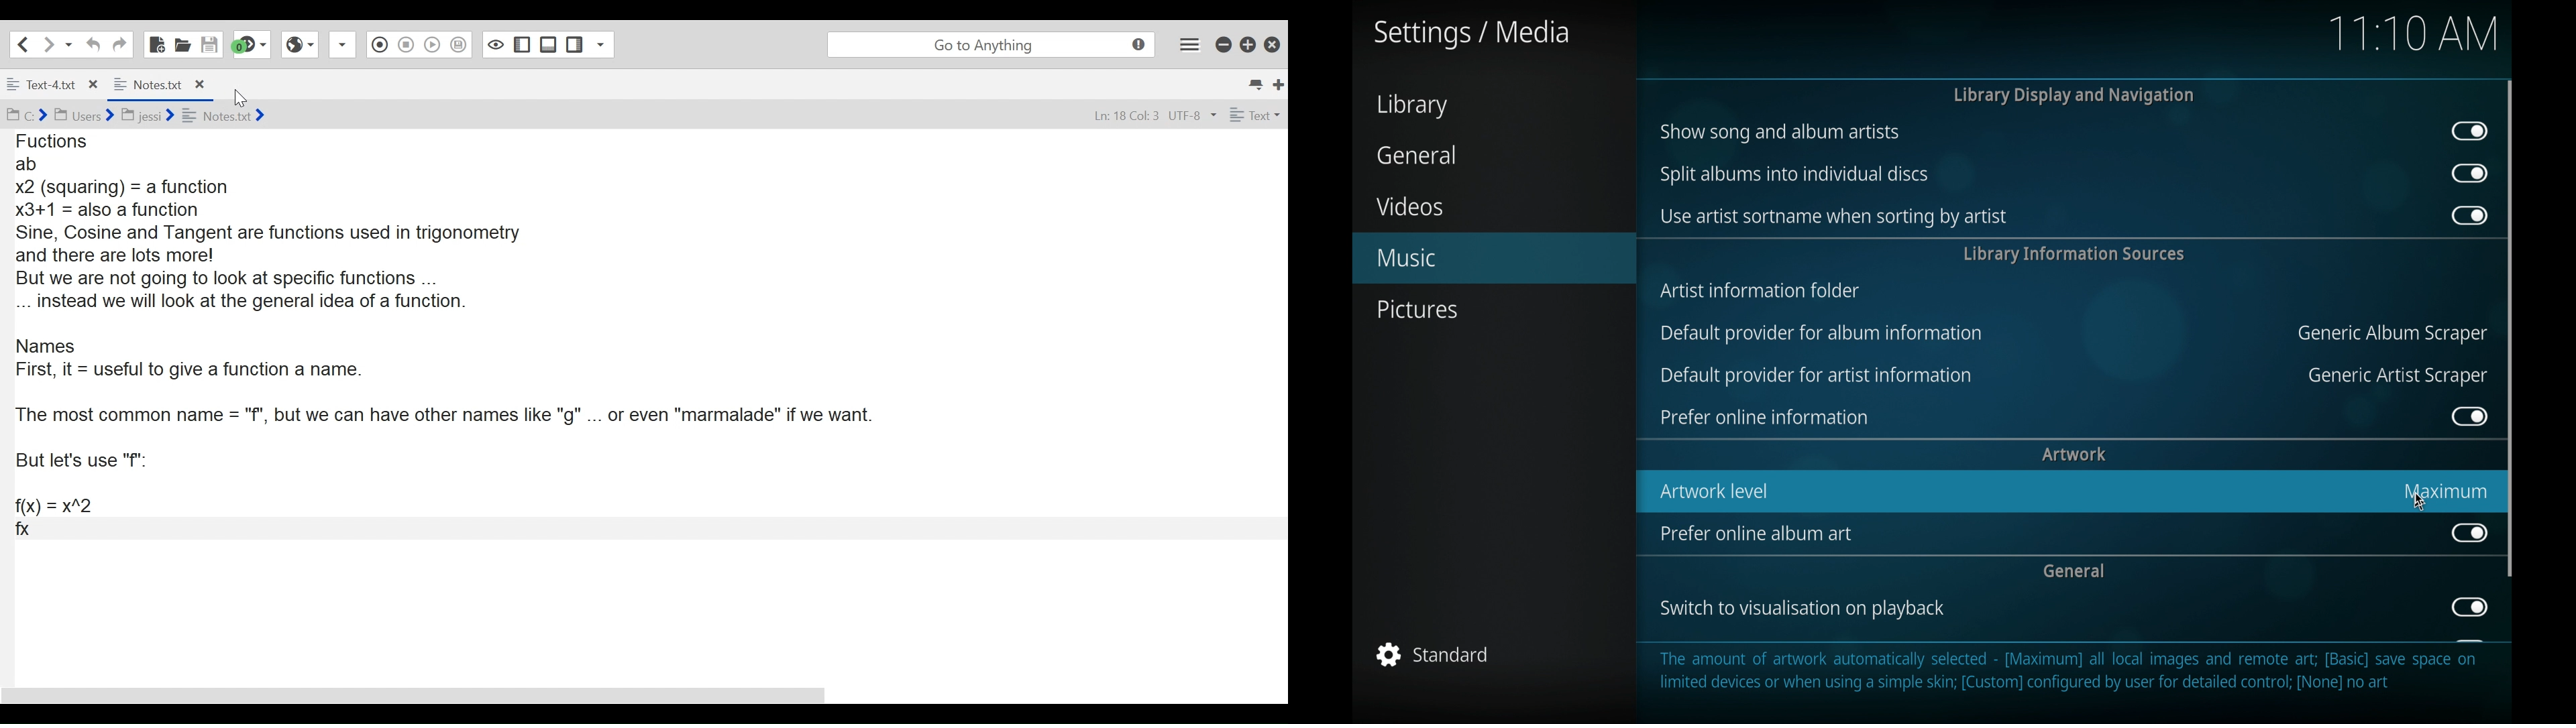 This screenshot has width=2576, height=728. I want to click on Show Specific Sidebar, so click(604, 44).